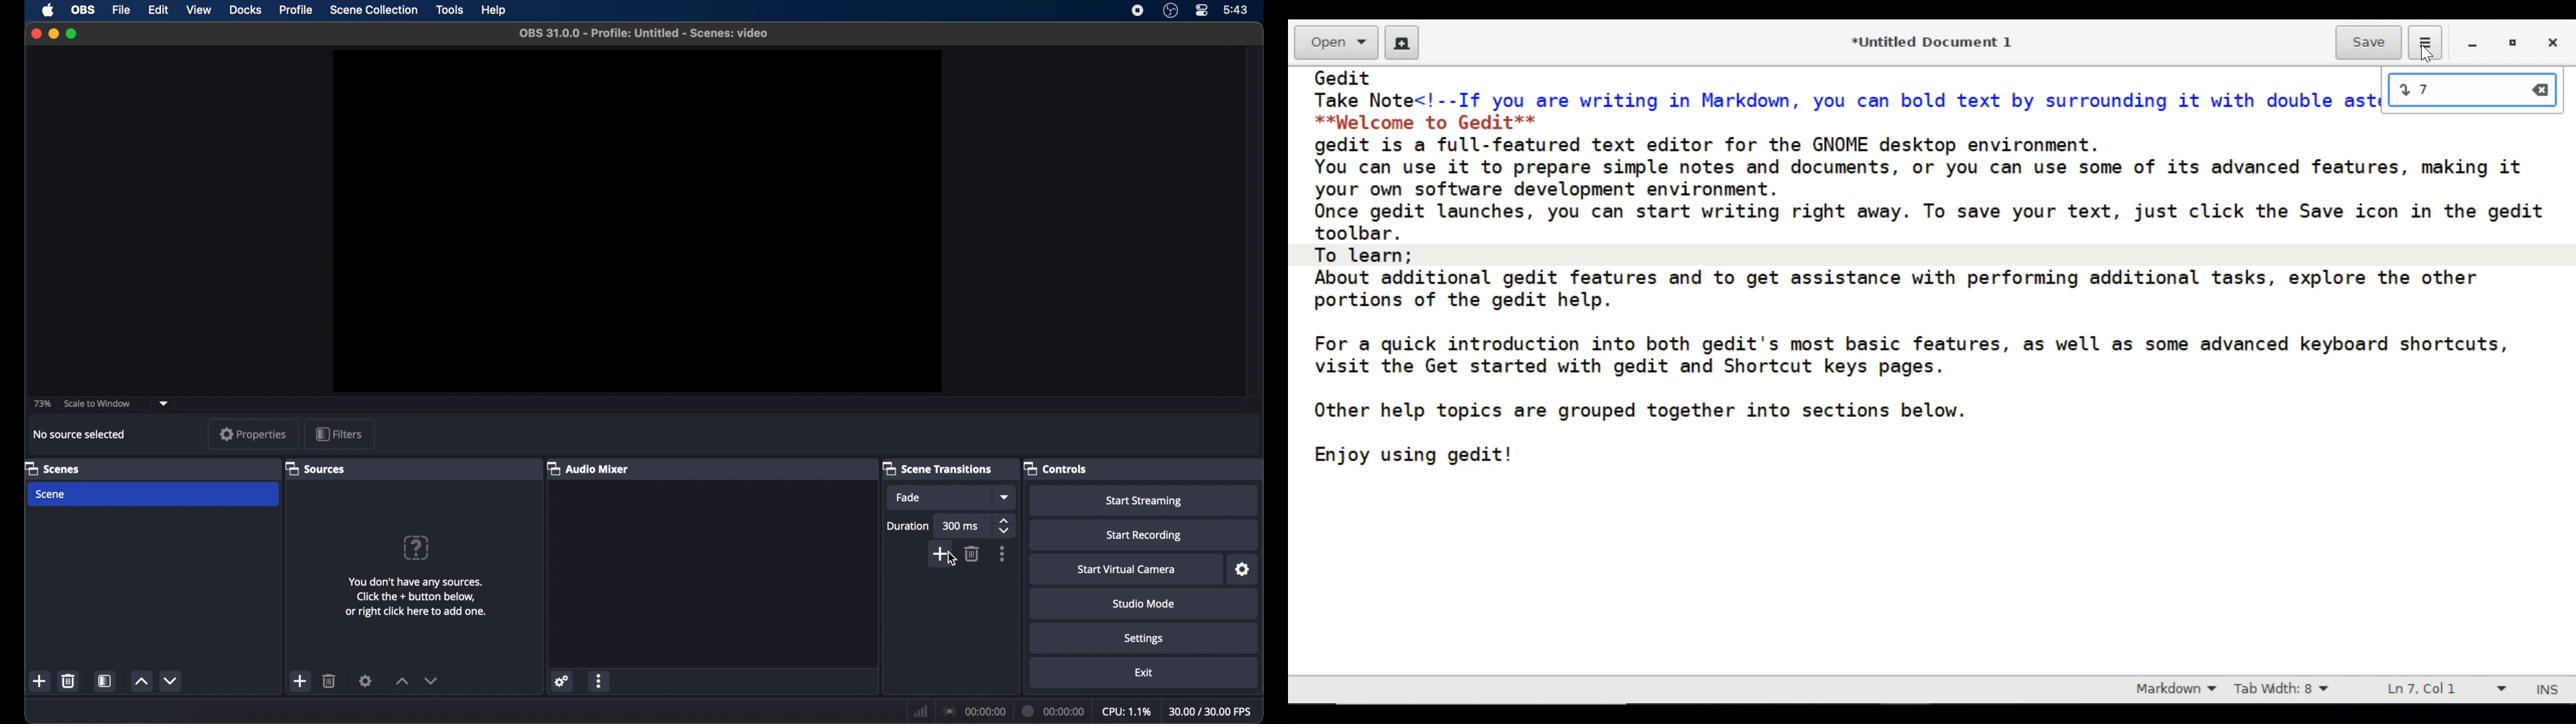  I want to click on scene collection, so click(374, 9).